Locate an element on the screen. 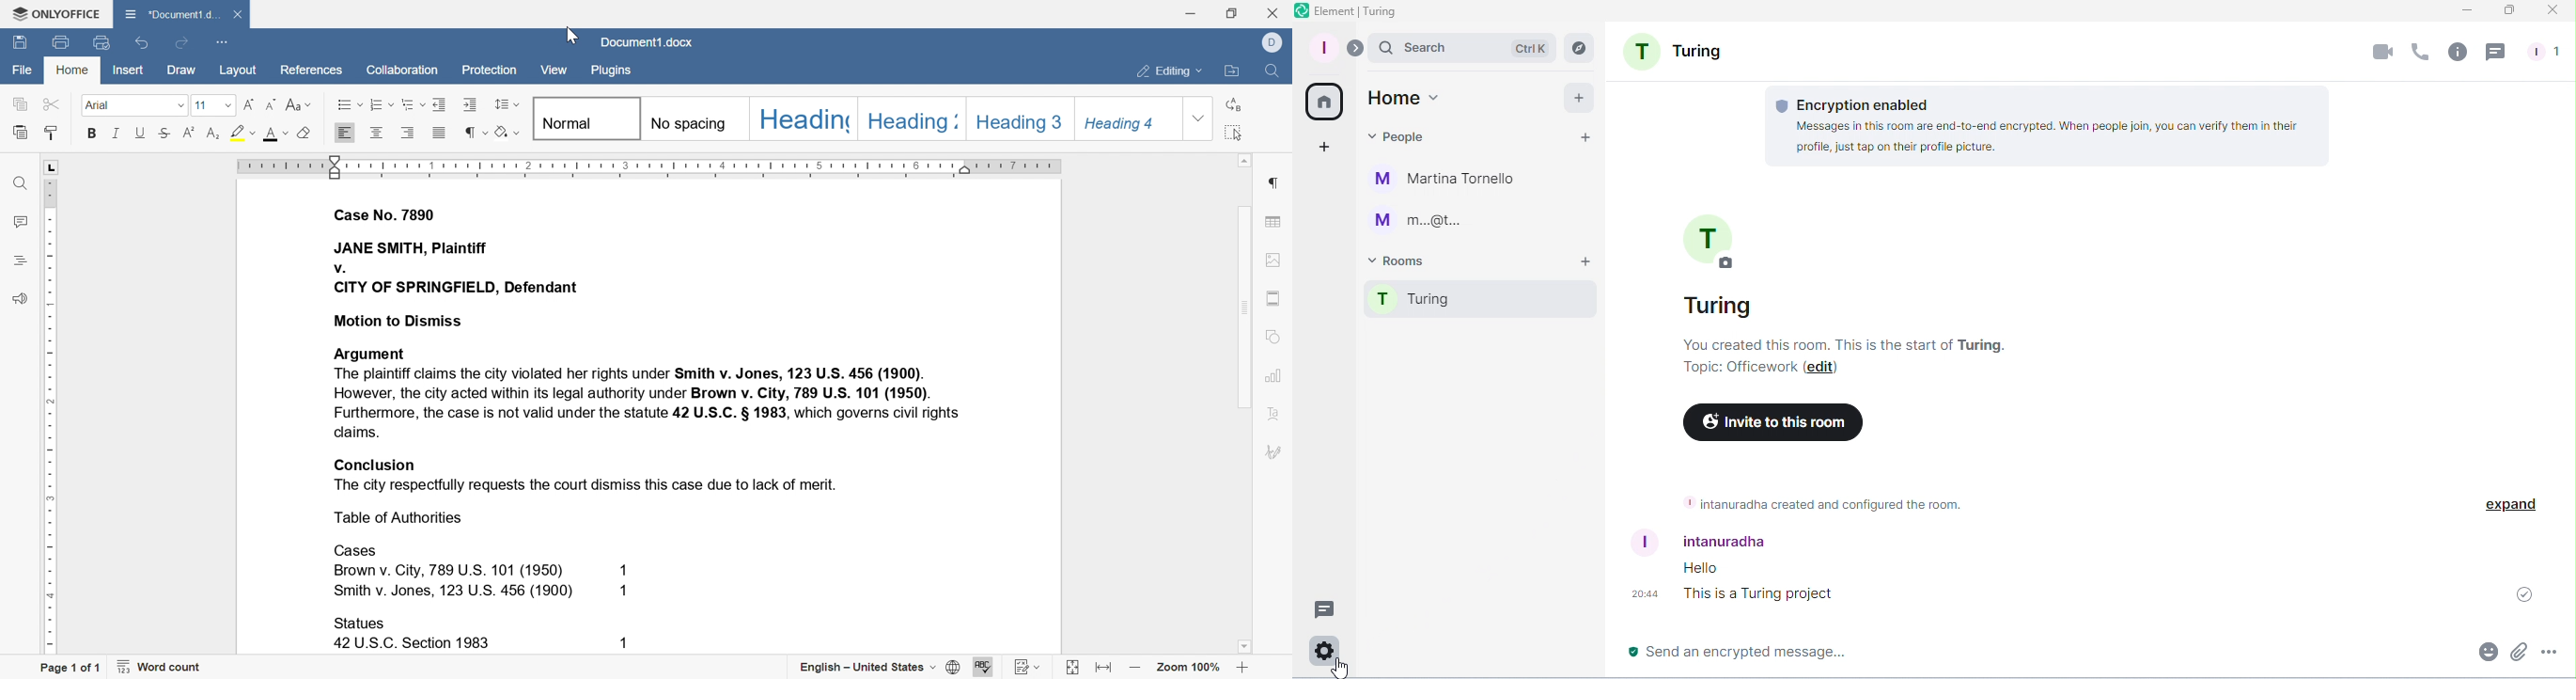 This screenshot has height=700, width=2576. Search bar is located at coordinates (1463, 45).